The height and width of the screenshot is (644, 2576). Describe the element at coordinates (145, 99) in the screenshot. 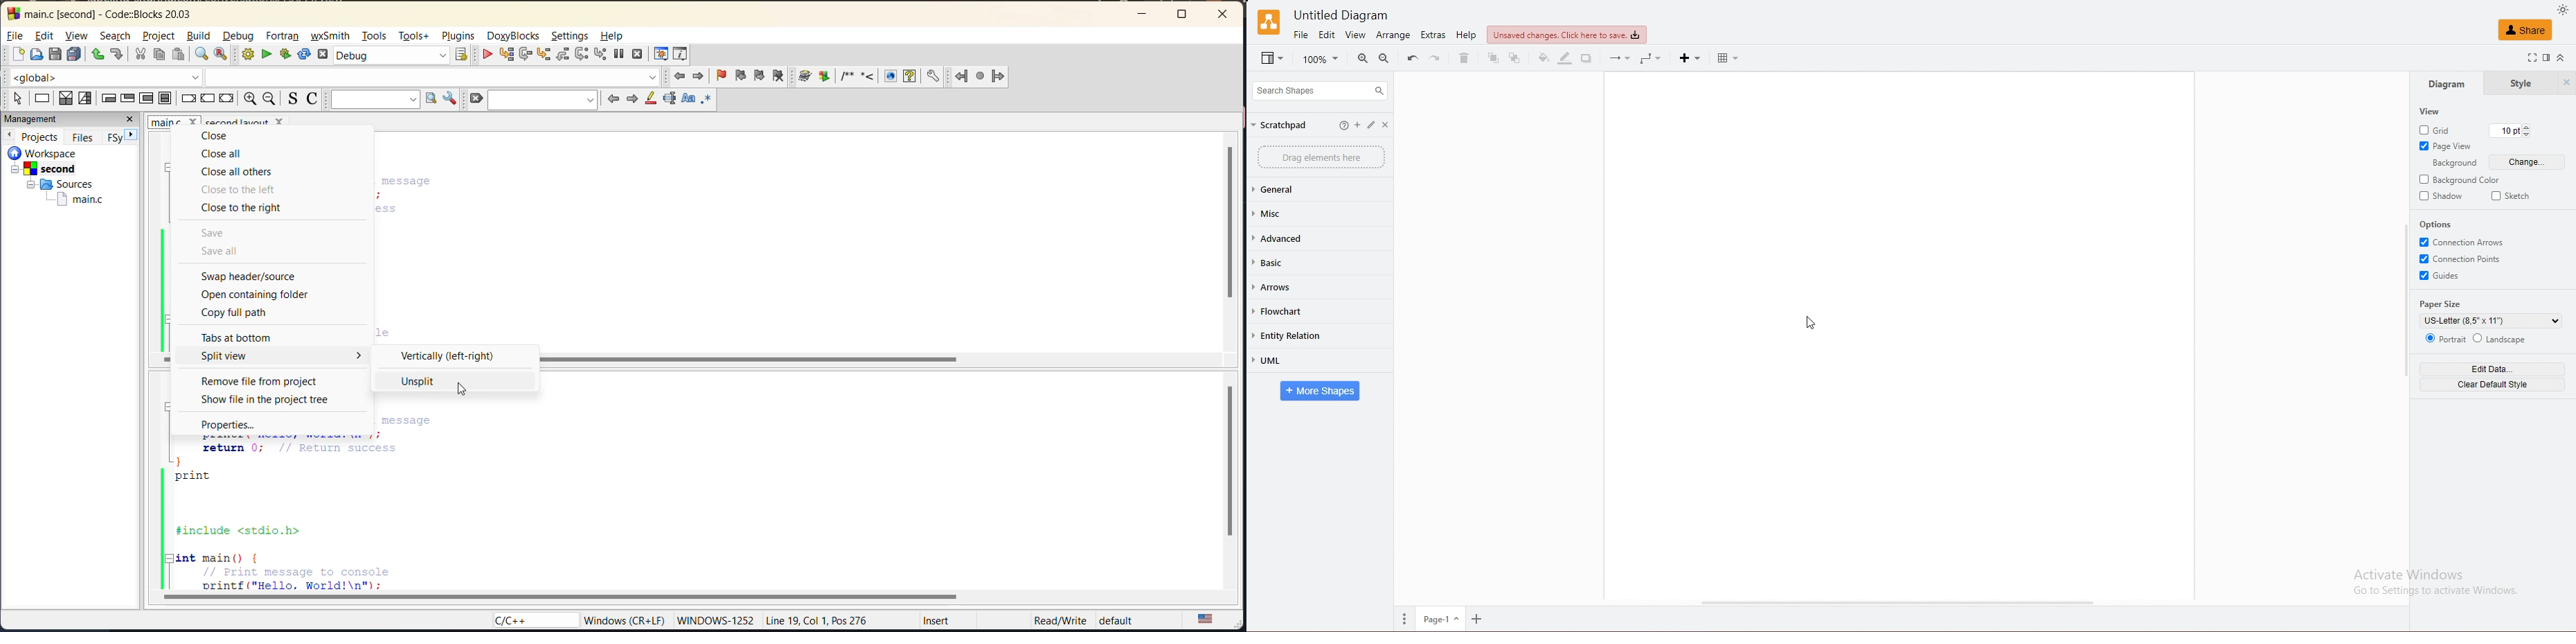

I see `counting loop` at that location.